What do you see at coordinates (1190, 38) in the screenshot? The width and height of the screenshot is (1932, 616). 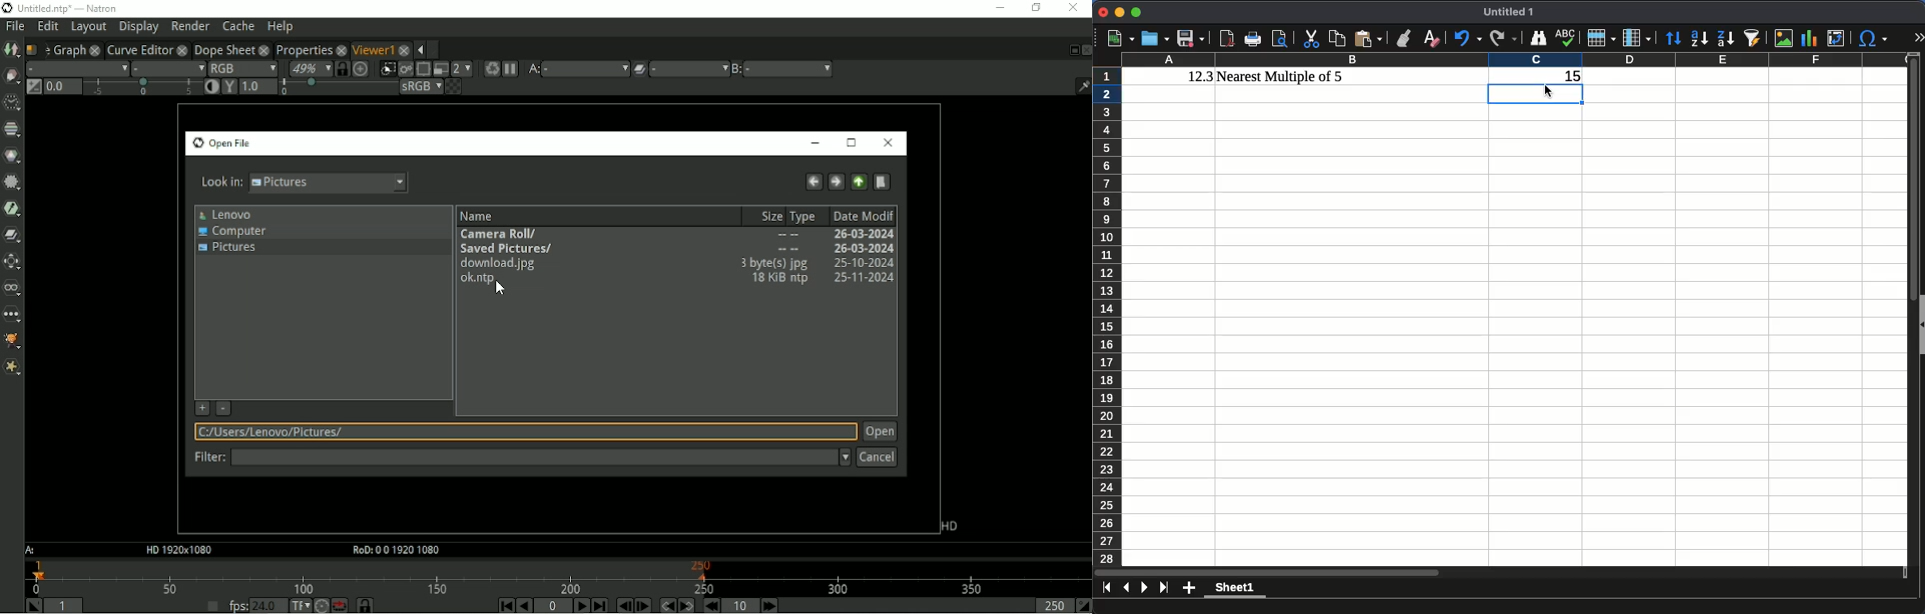 I see `save` at bounding box center [1190, 38].